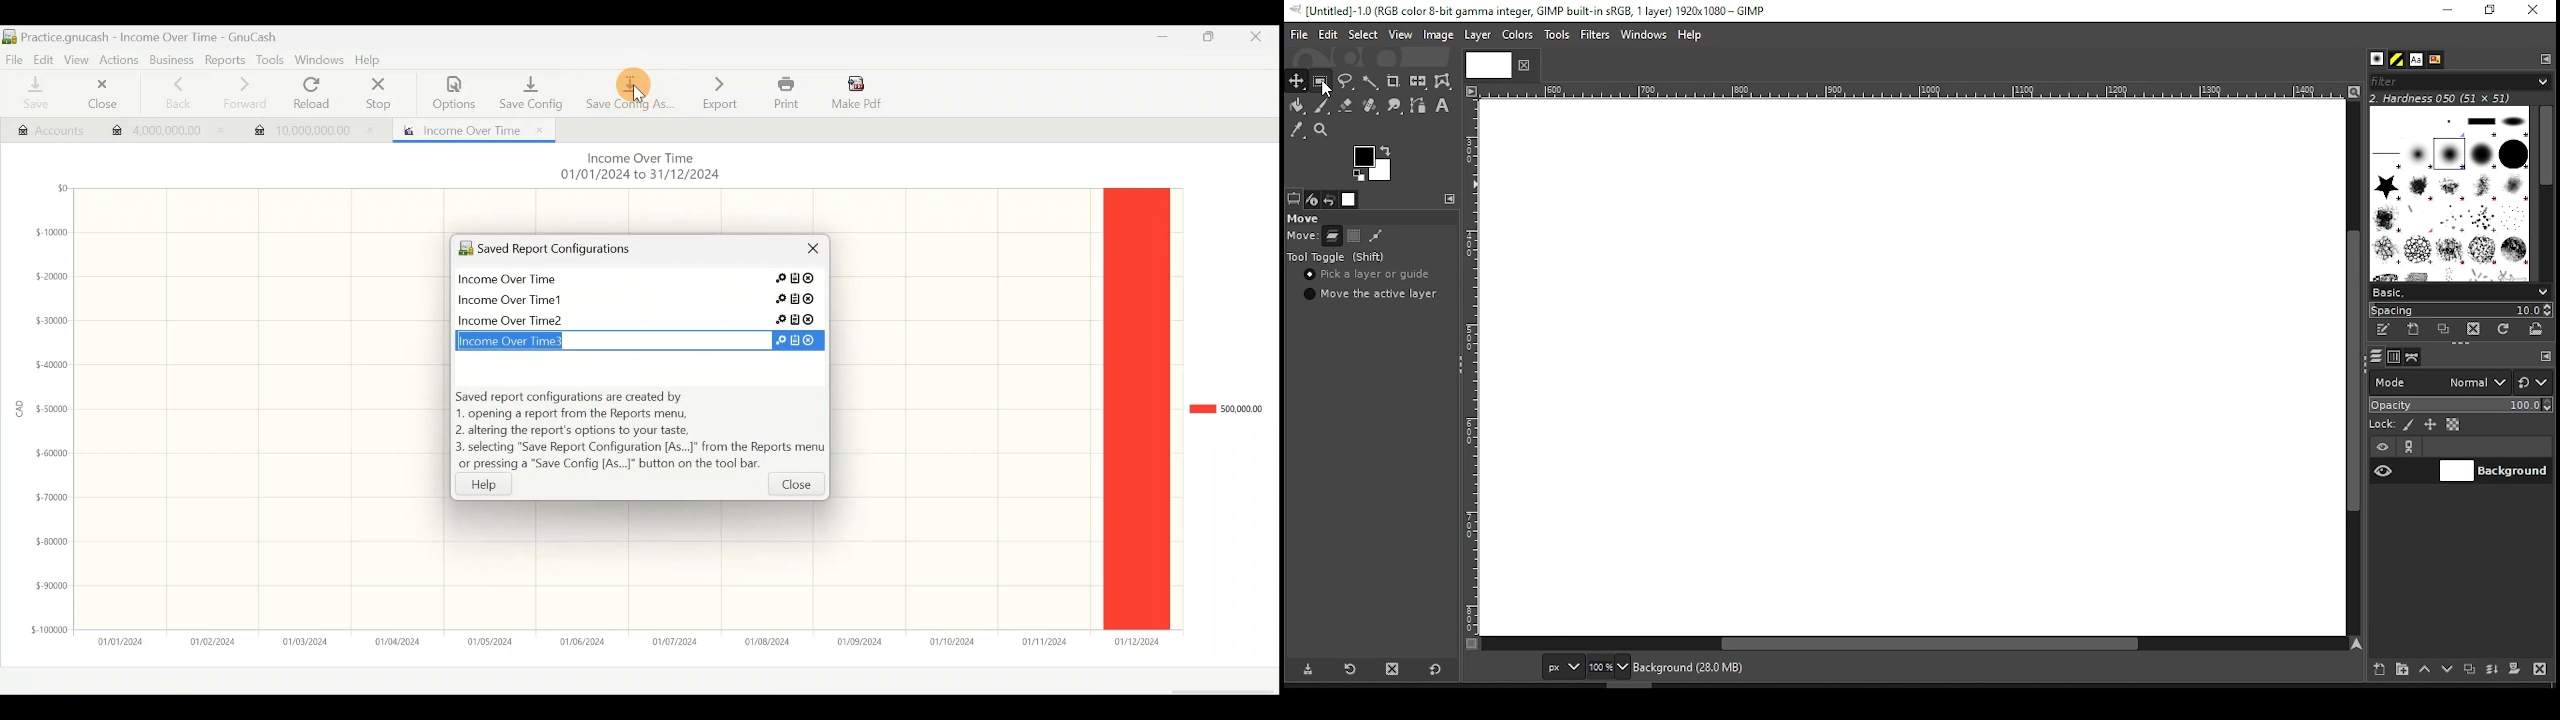 The height and width of the screenshot is (728, 2576). What do you see at coordinates (2532, 11) in the screenshot?
I see `close window` at bounding box center [2532, 11].